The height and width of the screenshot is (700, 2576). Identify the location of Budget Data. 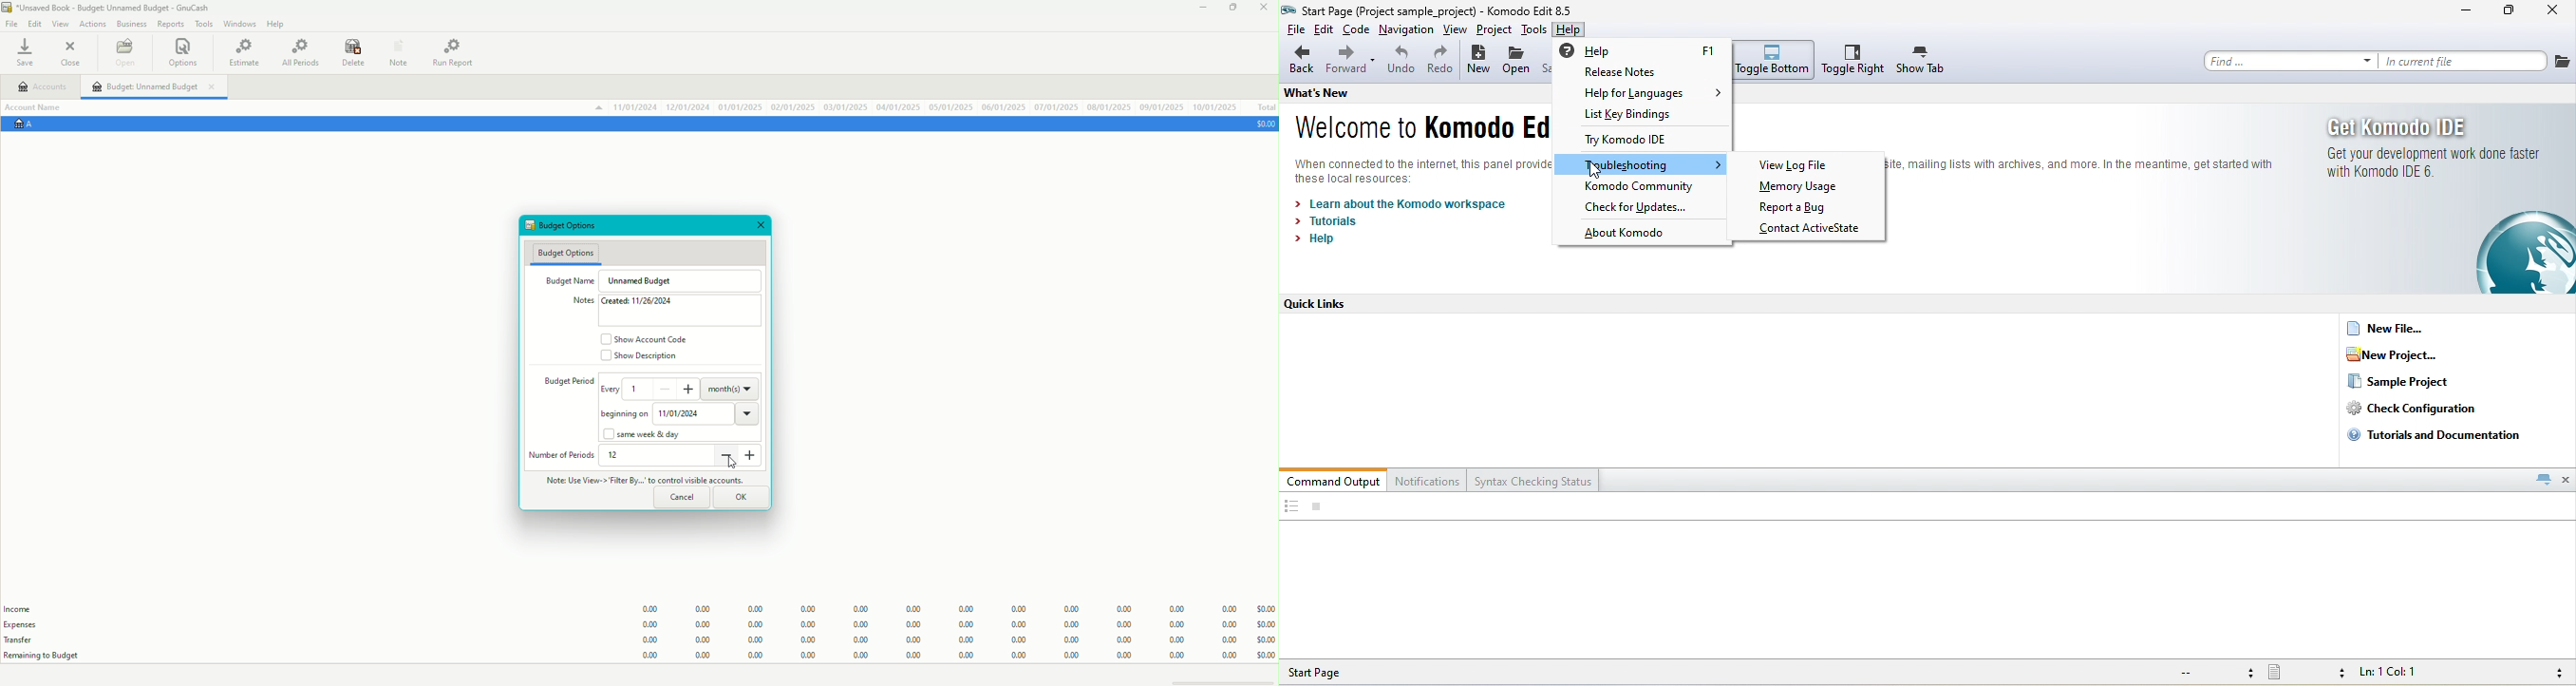
(945, 627).